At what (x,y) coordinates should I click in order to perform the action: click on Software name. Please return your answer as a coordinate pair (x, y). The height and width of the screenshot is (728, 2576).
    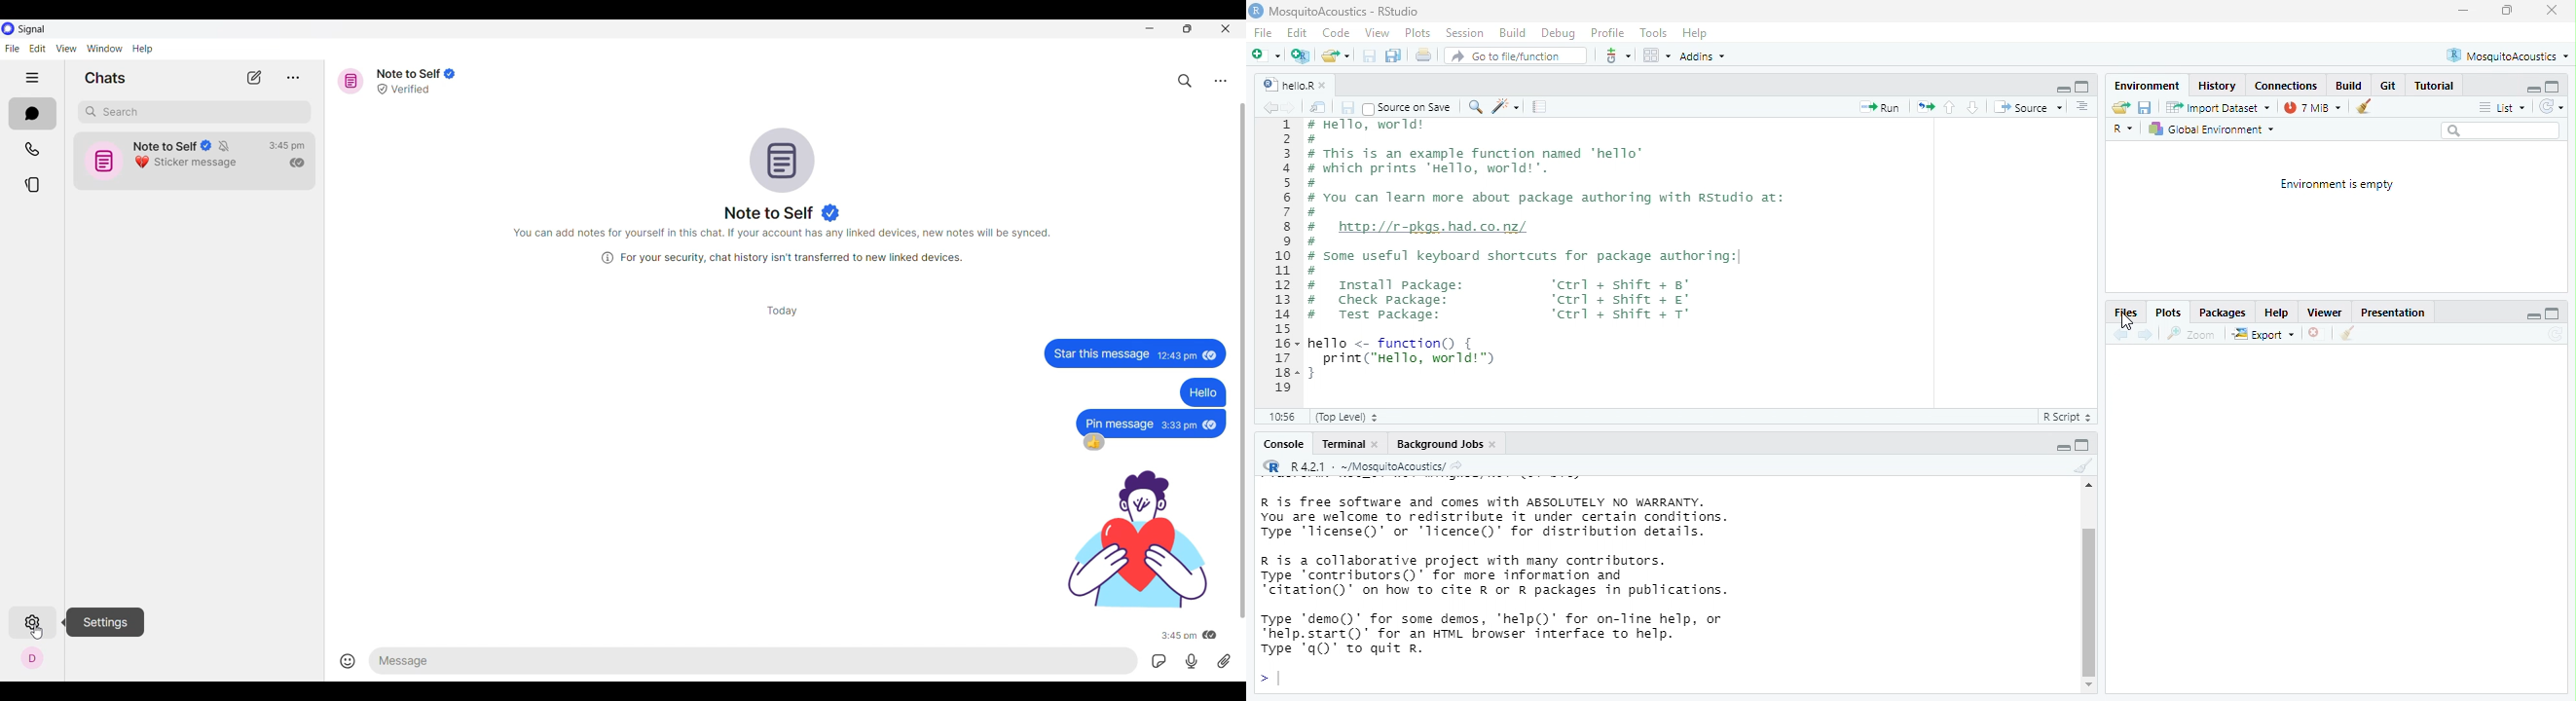
    Looking at the image, I should click on (31, 30).